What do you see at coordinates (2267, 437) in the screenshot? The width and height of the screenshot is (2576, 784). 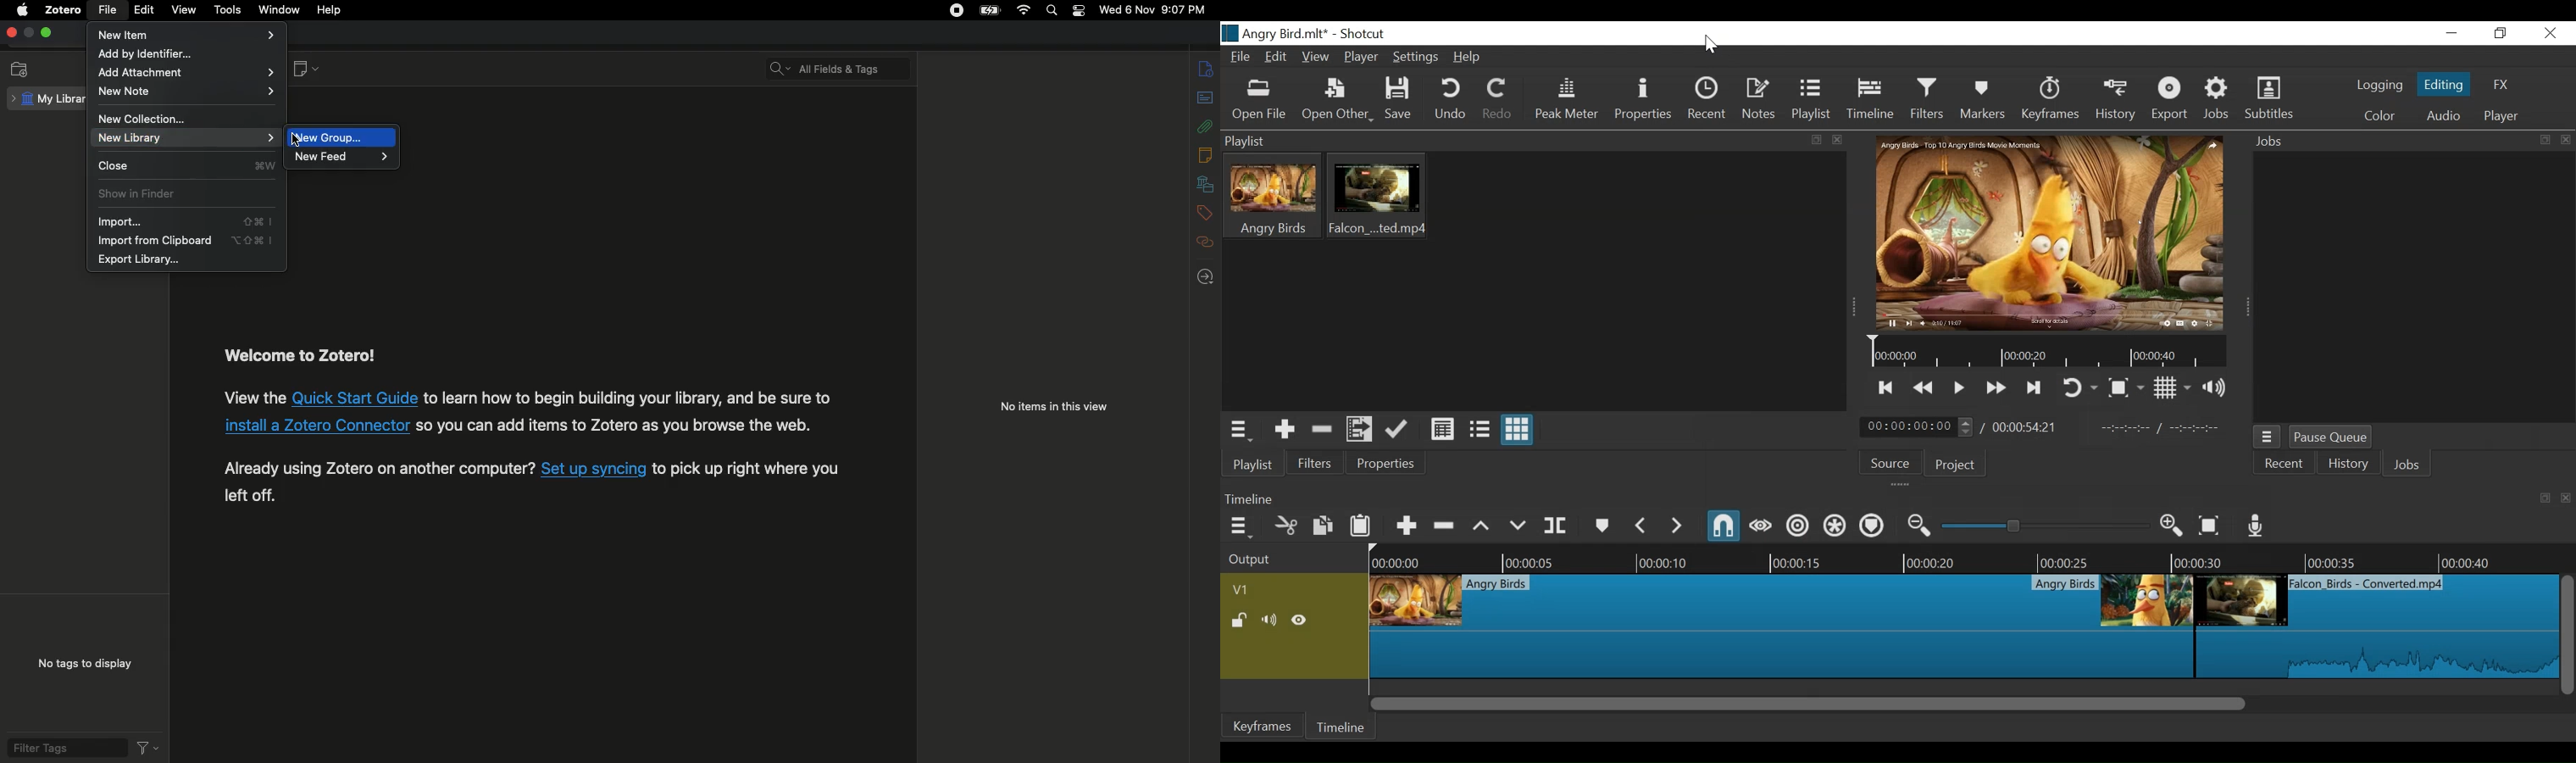 I see `Jobs Menu` at bounding box center [2267, 437].